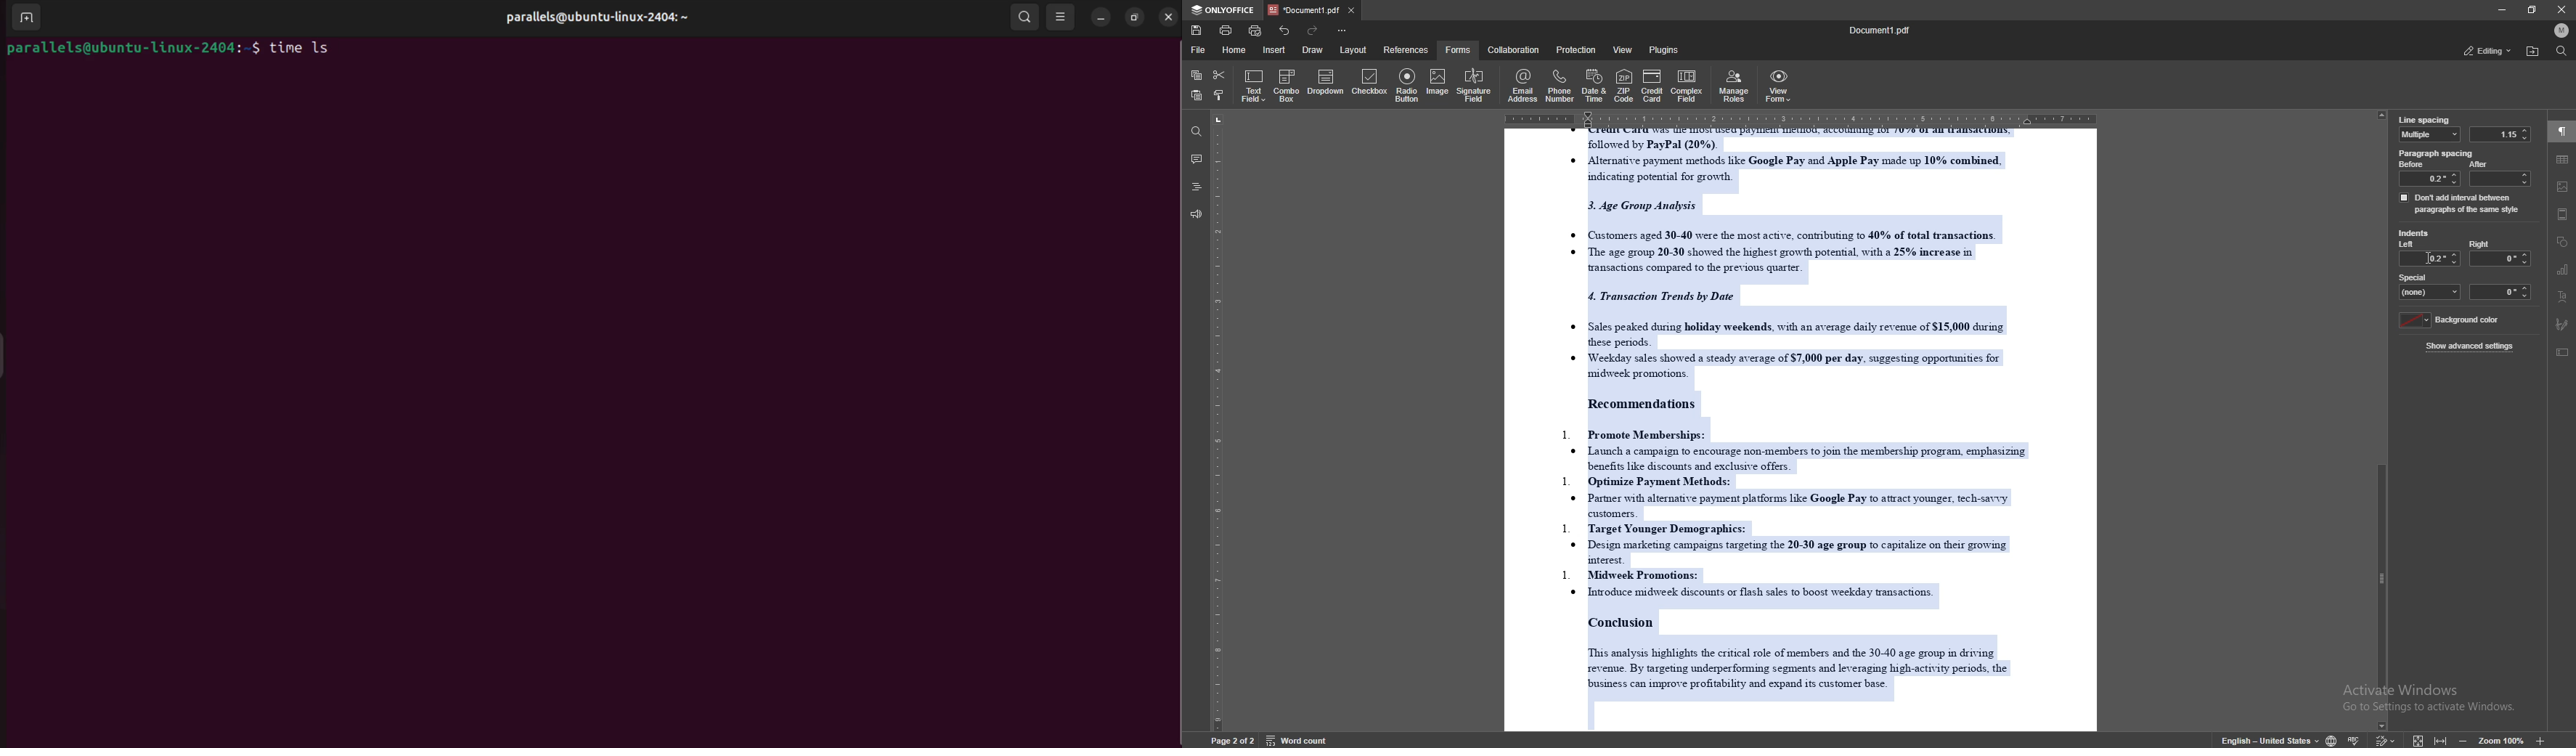 This screenshot has height=756, width=2576. What do you see at coordinates (1351, 9) in the screenshot?
I see `close tab` at bounding box center [1351, 9].